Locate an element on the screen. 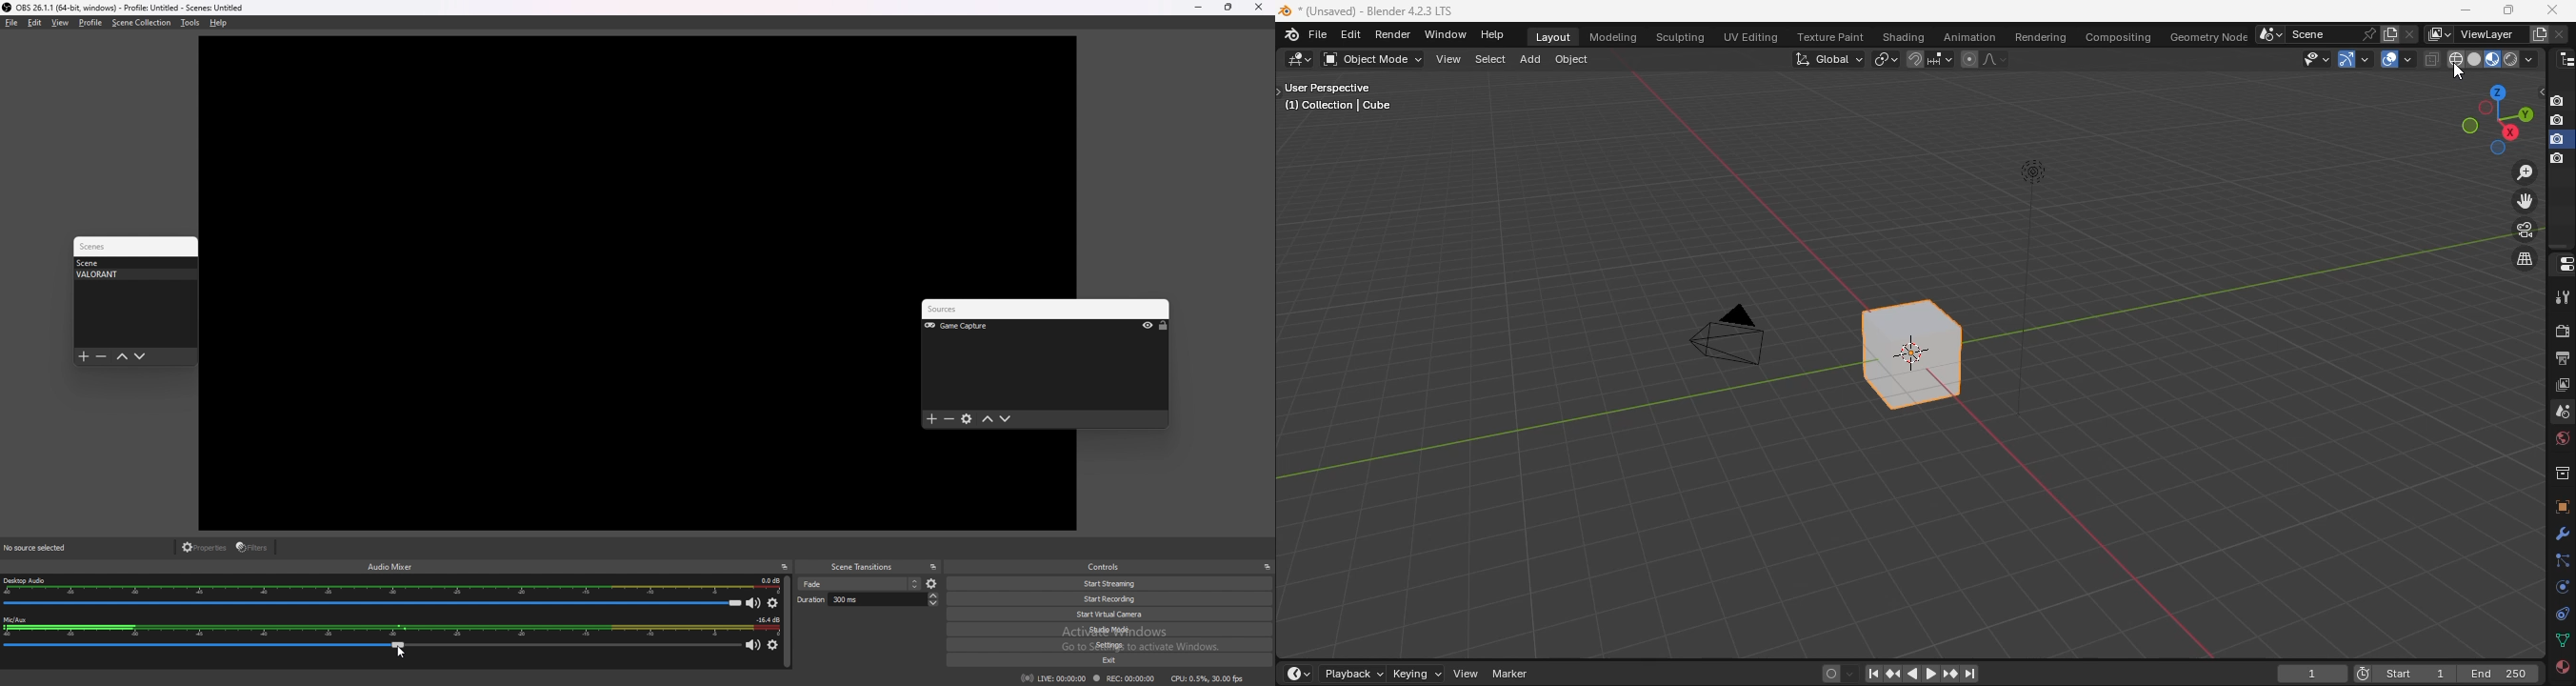 The width and height of the screenshot is (2576, 700). profile is located at coordinates (90, 23).